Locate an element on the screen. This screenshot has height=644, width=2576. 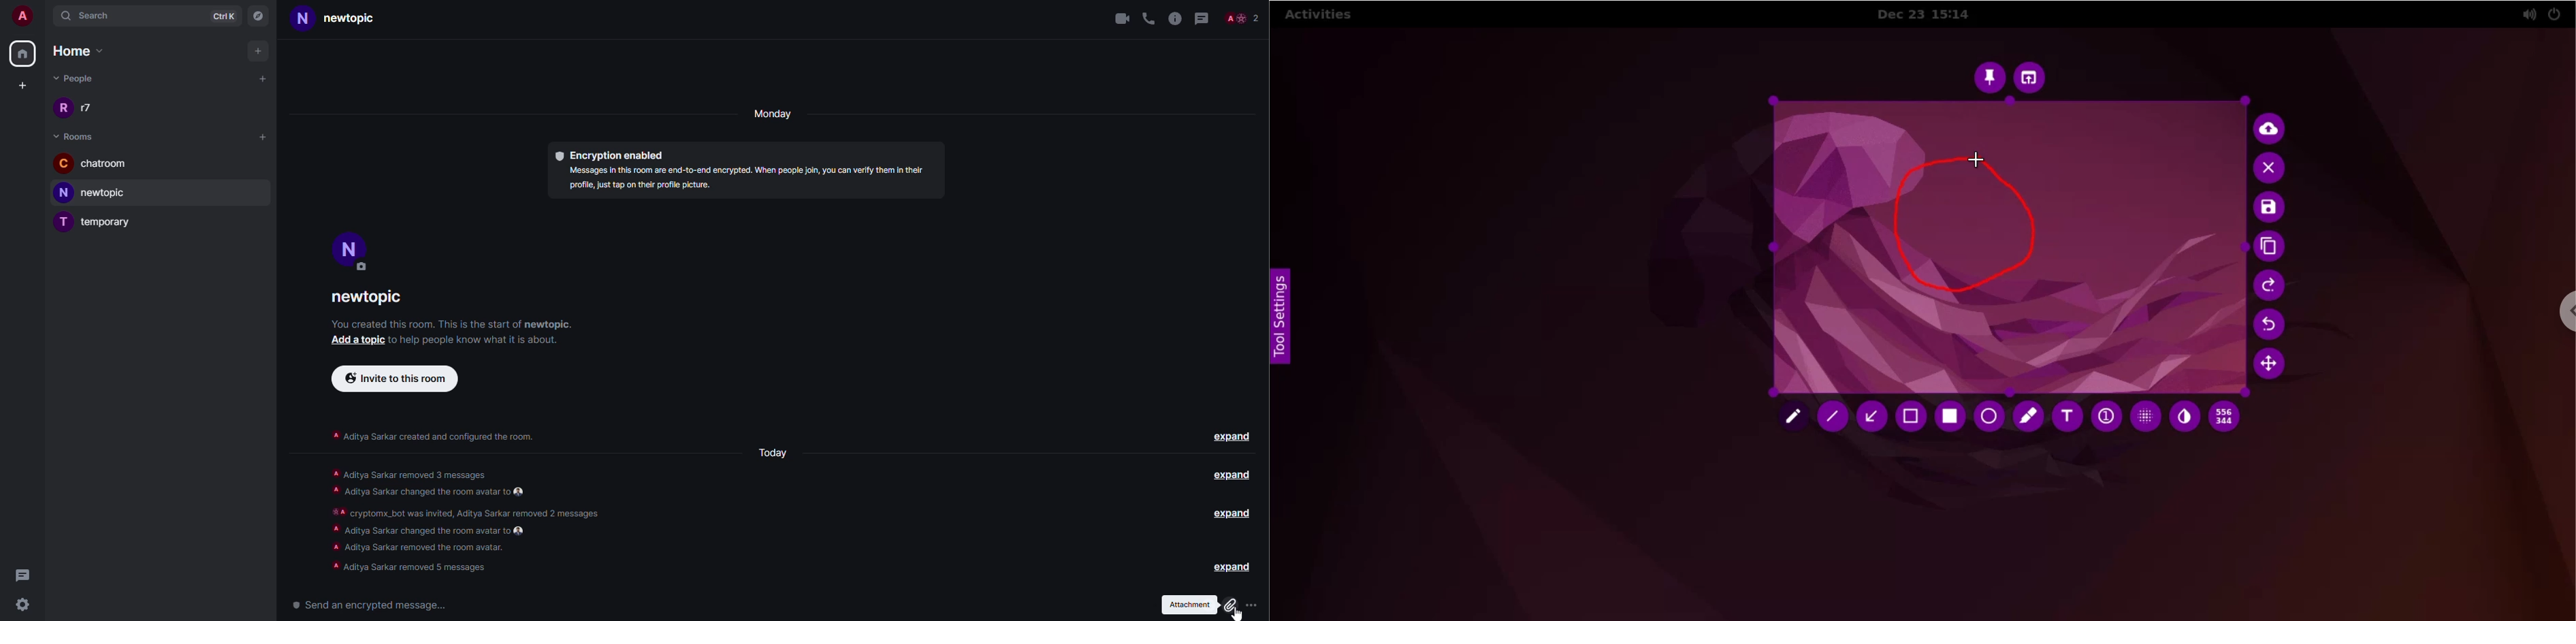
room is located at coordinates (342, 18).